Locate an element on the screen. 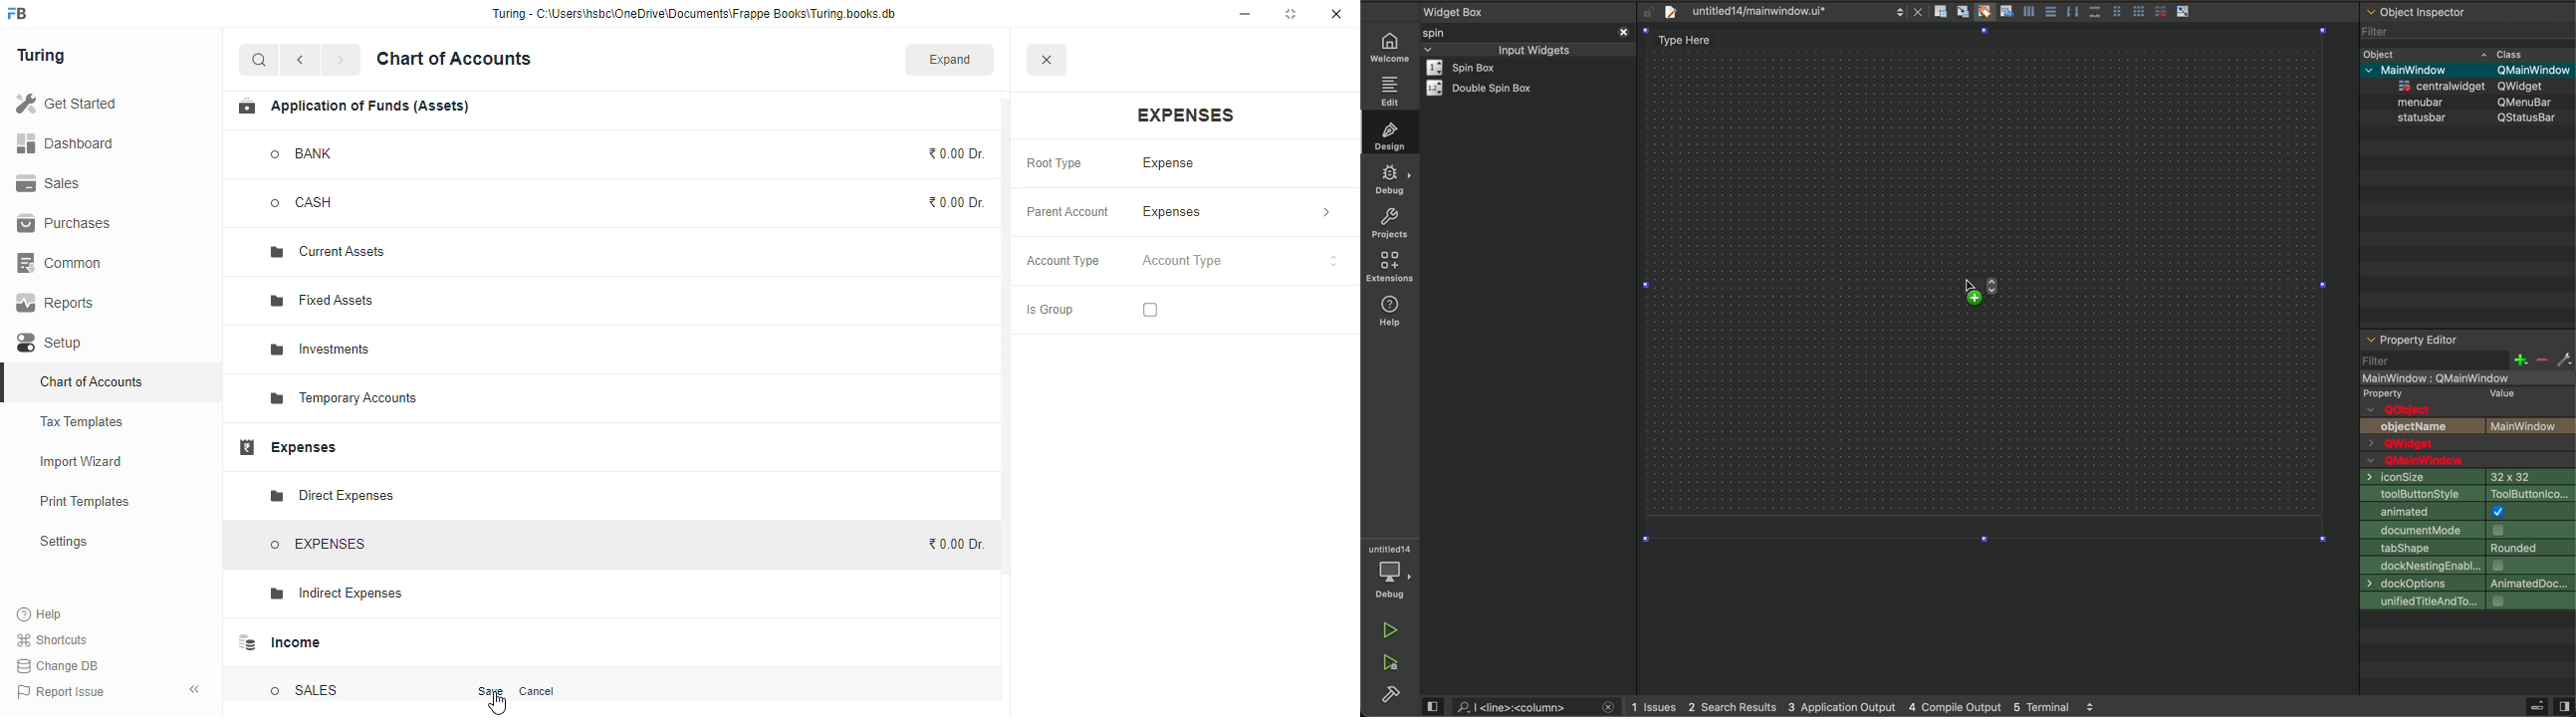 The height and width of the screenshot is (728, 2576). settings is located at coordinates (63, 541).